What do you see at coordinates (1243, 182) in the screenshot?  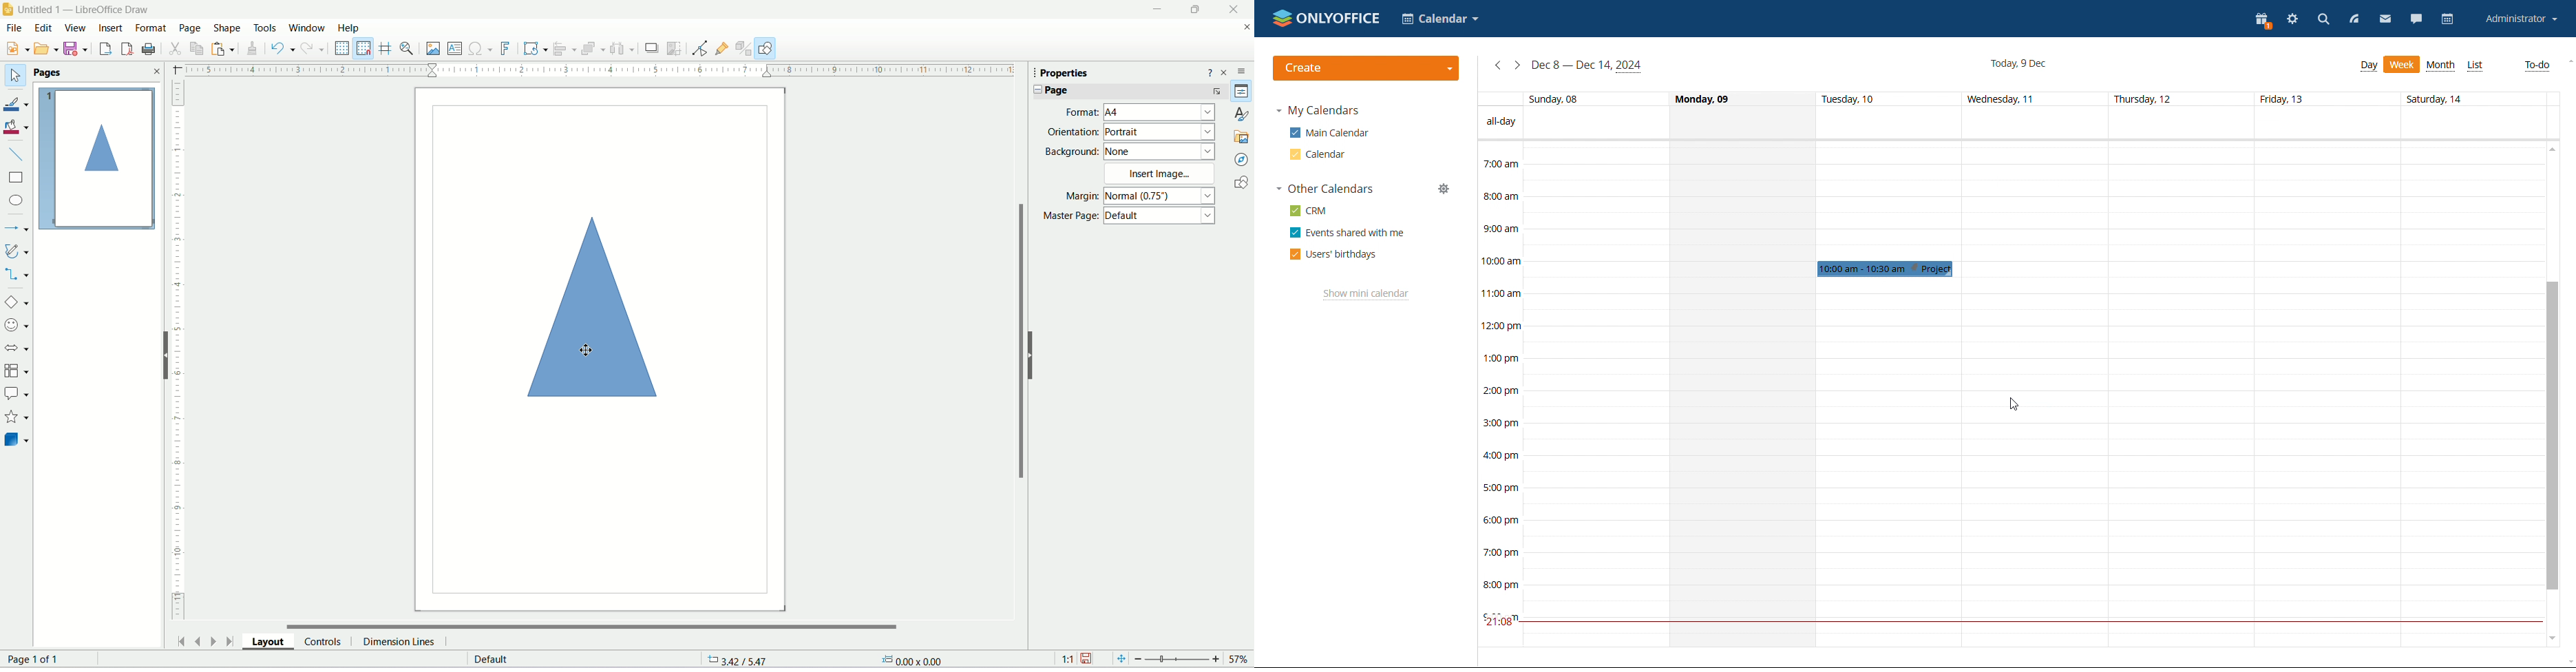 I see `Shapes` at bounding box center [1243, 182].